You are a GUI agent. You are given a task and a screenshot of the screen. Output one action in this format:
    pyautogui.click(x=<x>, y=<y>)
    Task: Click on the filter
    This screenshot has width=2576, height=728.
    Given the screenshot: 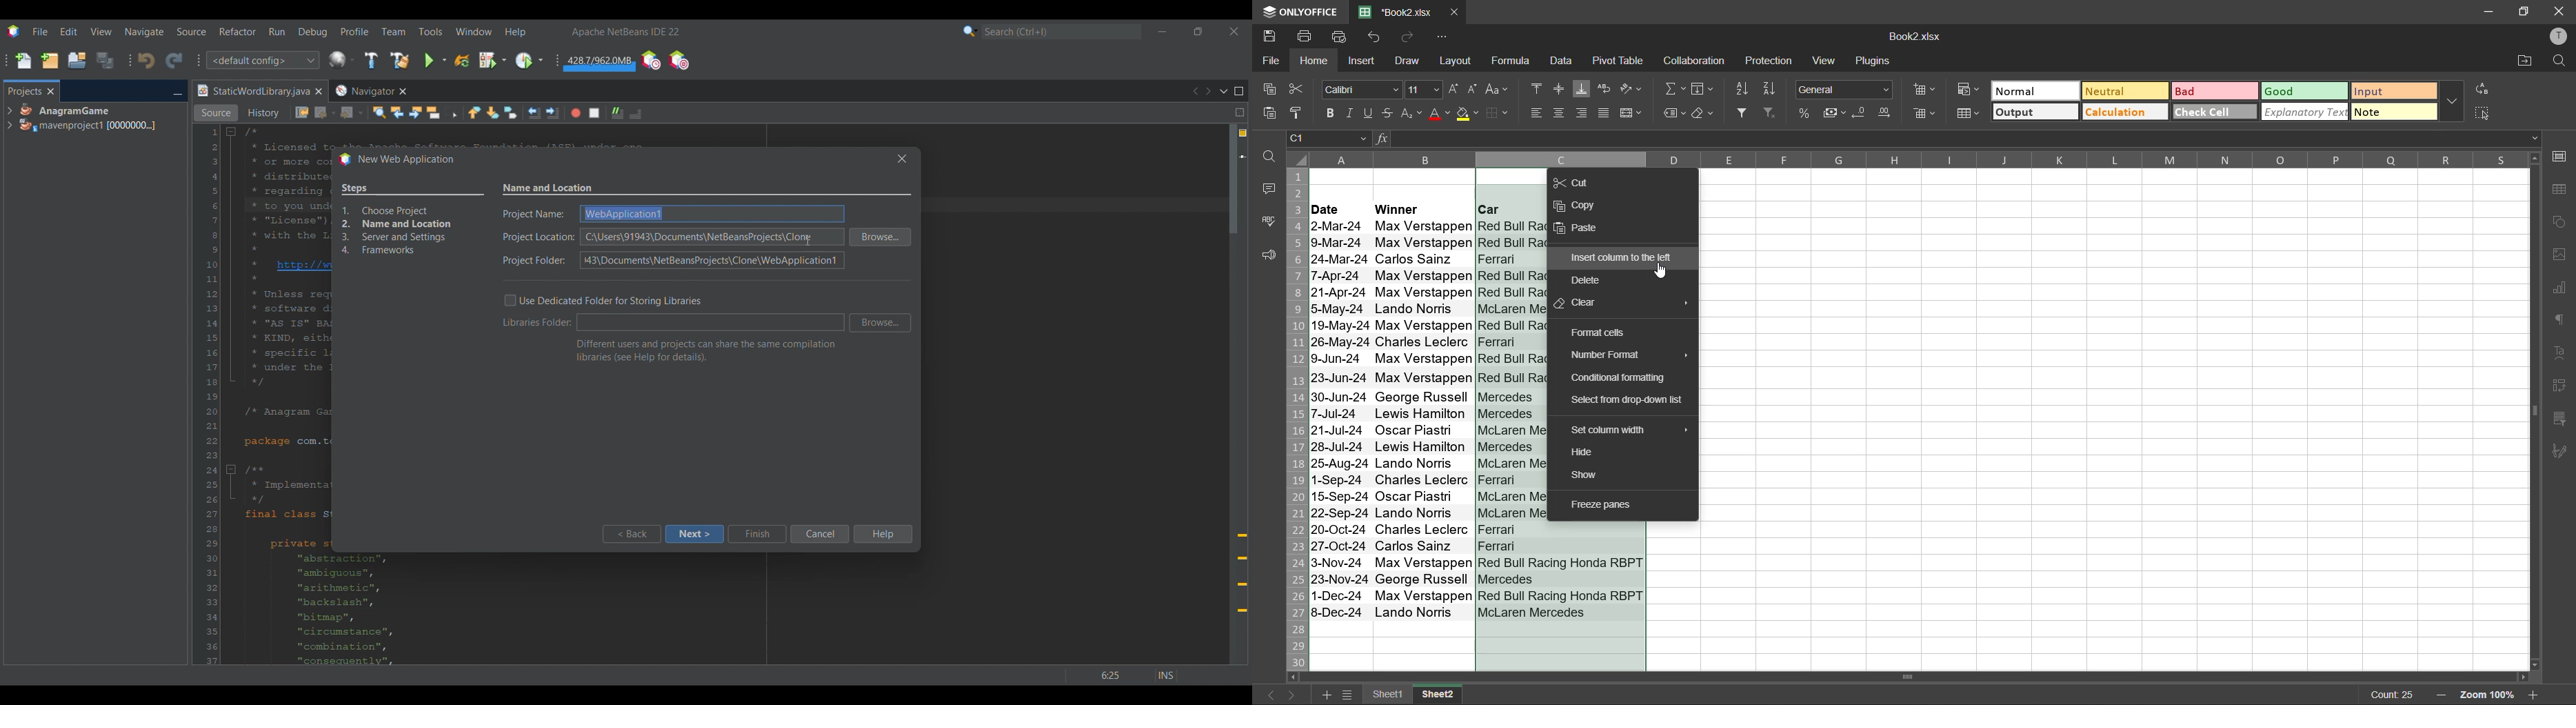 What is the action you would take?
    pyautogui.click(x=1744, y=115)
    